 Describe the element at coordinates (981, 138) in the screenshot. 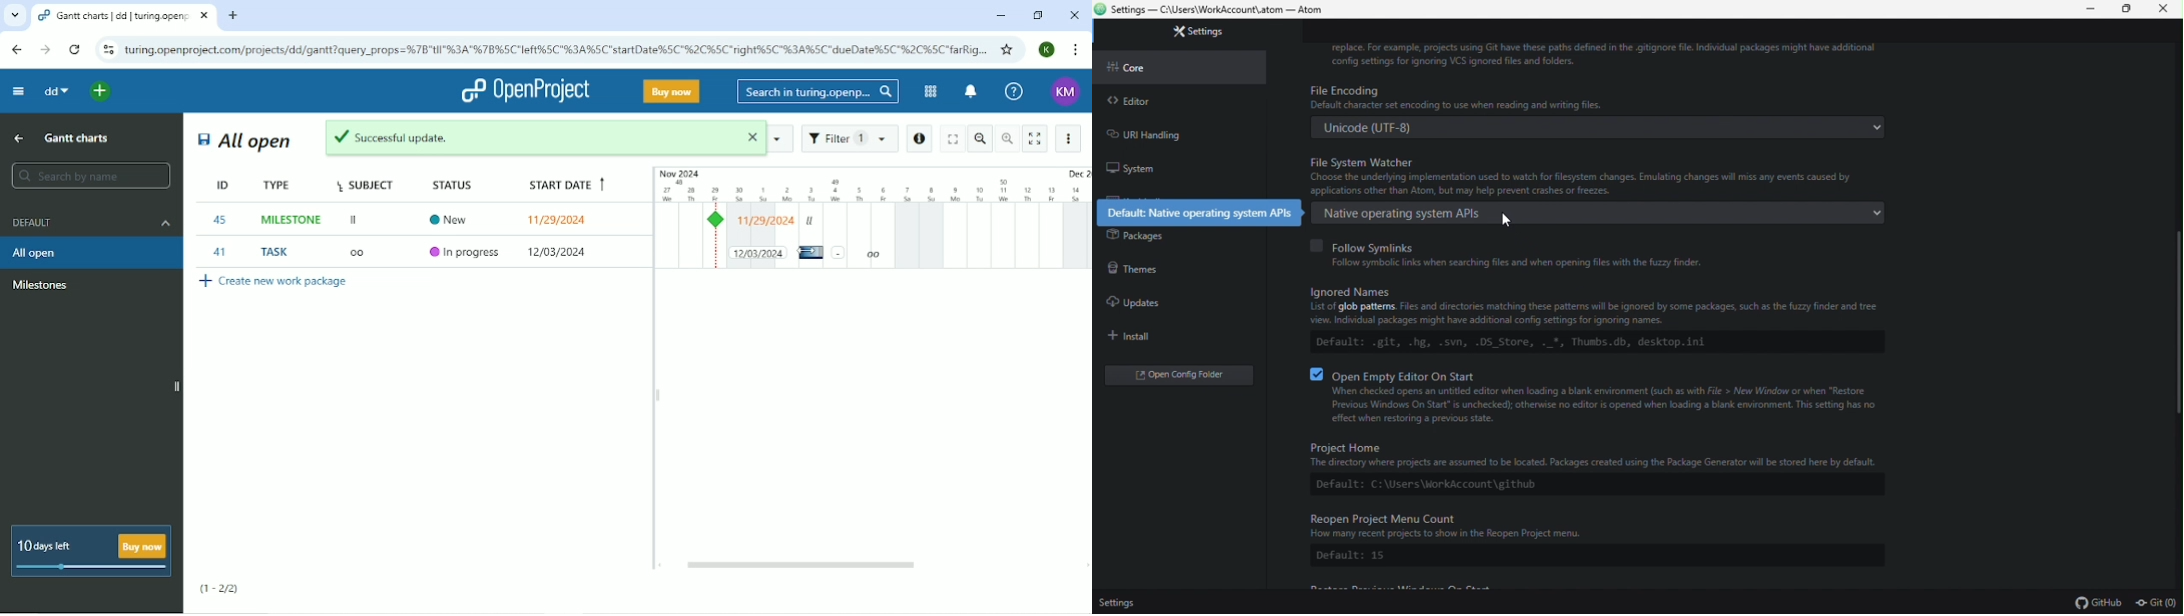

I see `Zoom out` at that location.